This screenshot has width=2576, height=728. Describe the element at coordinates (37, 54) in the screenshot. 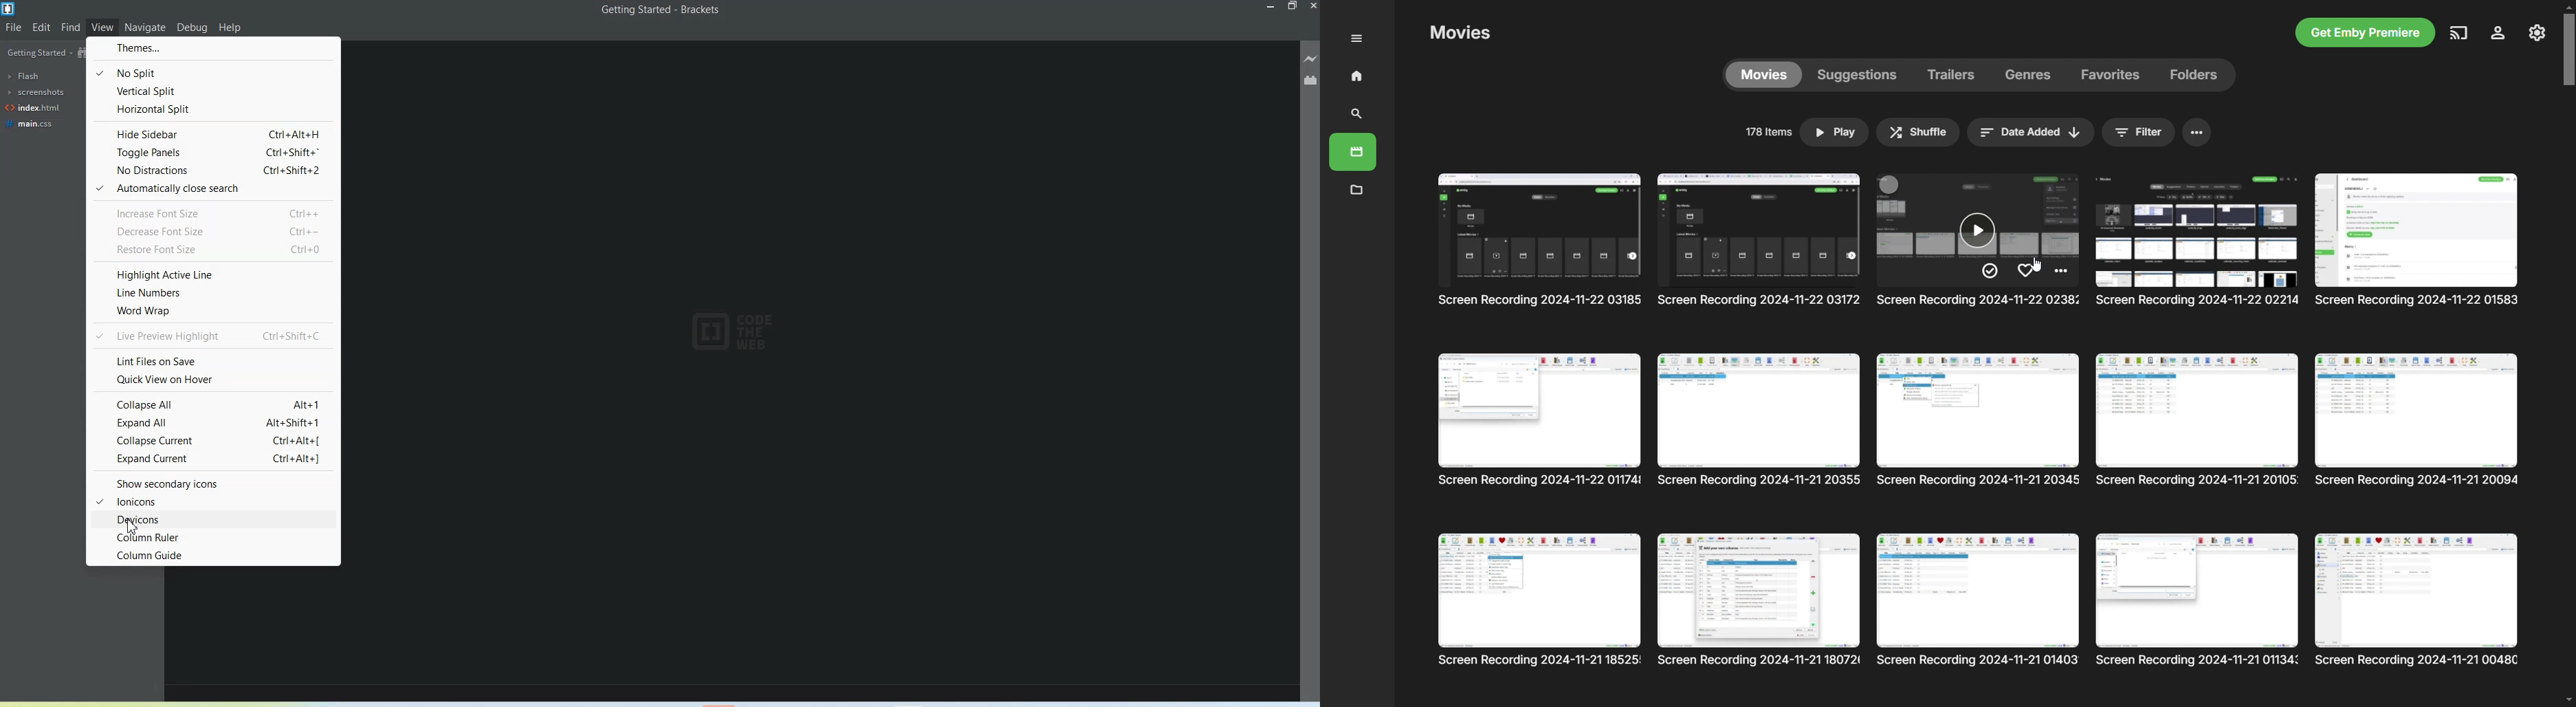

I see `Getting Started` at that location.